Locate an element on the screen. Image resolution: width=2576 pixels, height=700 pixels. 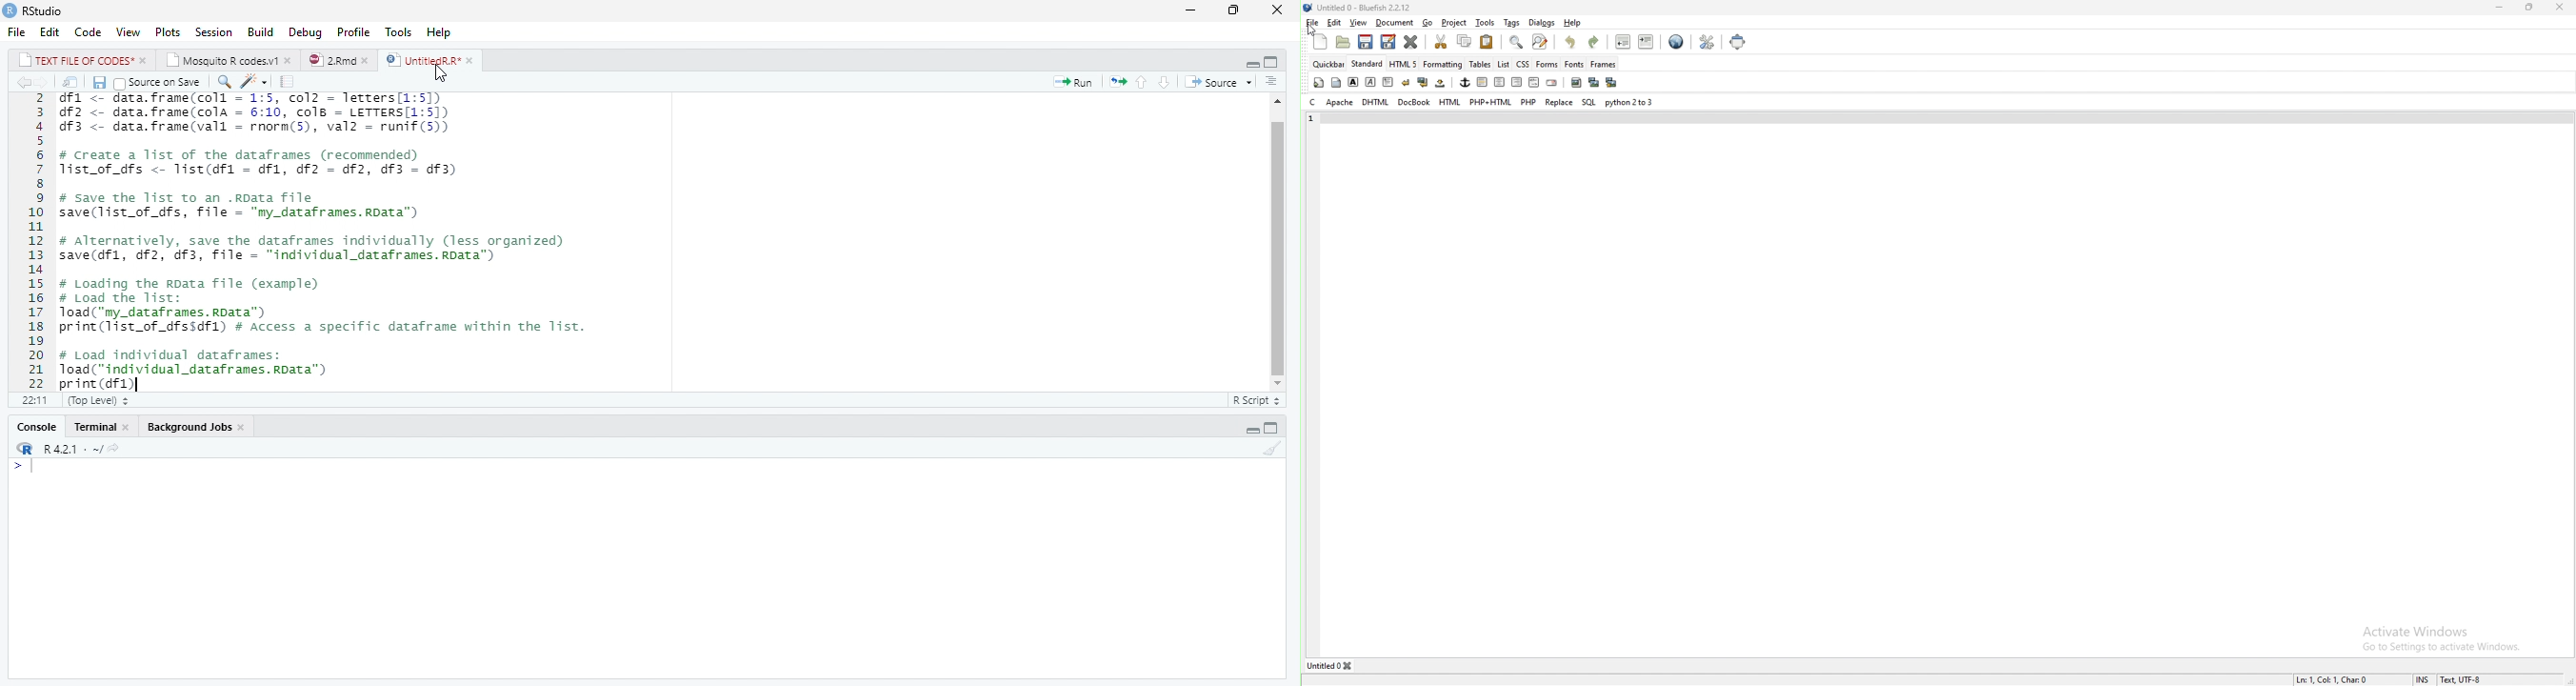
Go to previous location is located at coordinates (21, 82).